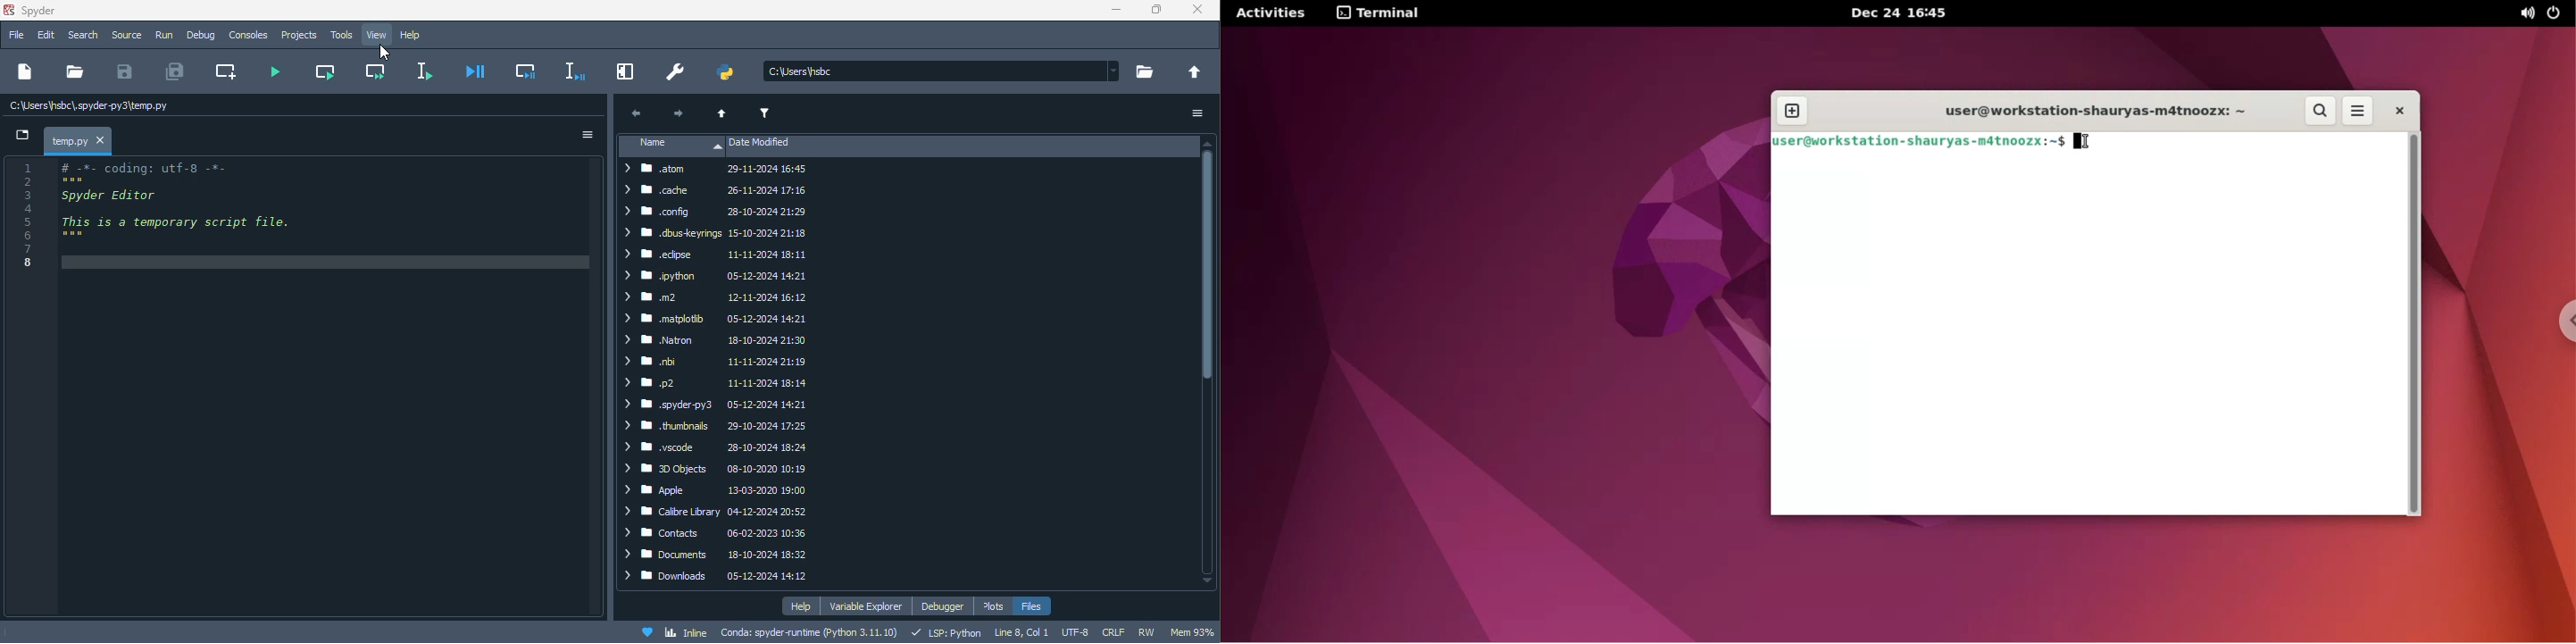  What do you see at coordinates (720, 447) in the screenshot?
I see `.vscode` at bounding box center [720, 447].